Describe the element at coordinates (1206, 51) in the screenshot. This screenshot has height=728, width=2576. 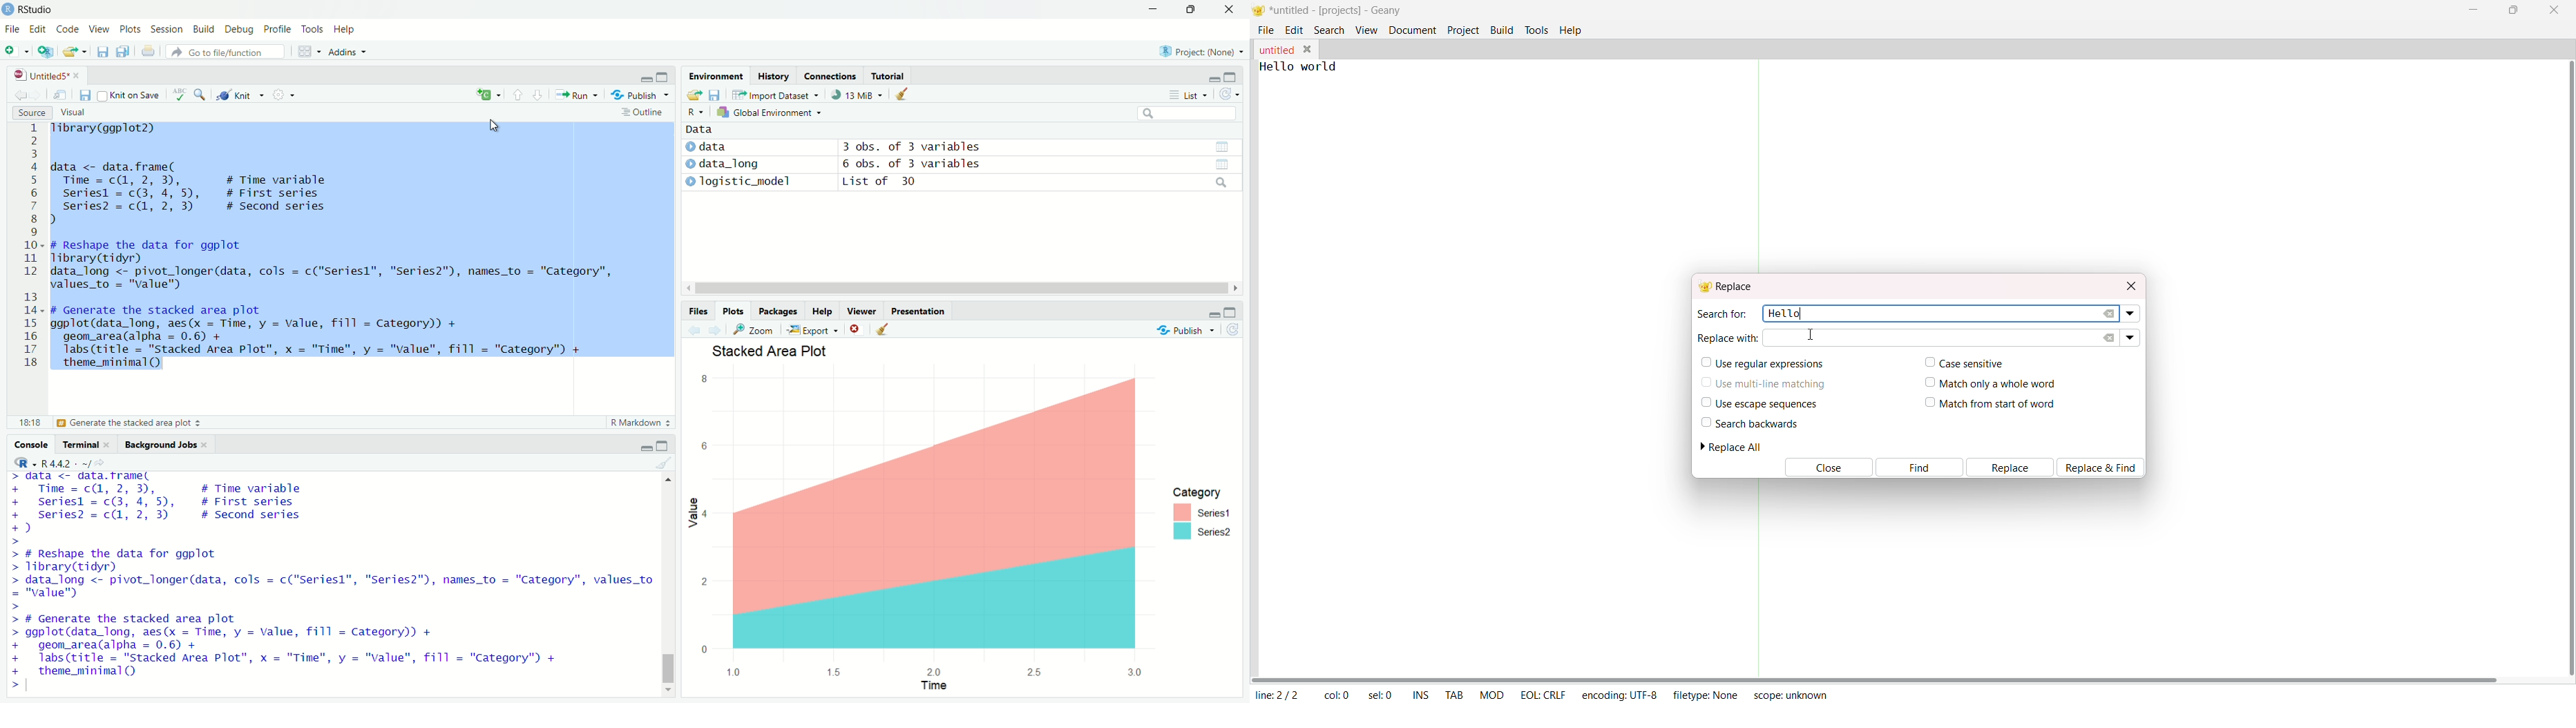
I see `Project: (None)` at that location.